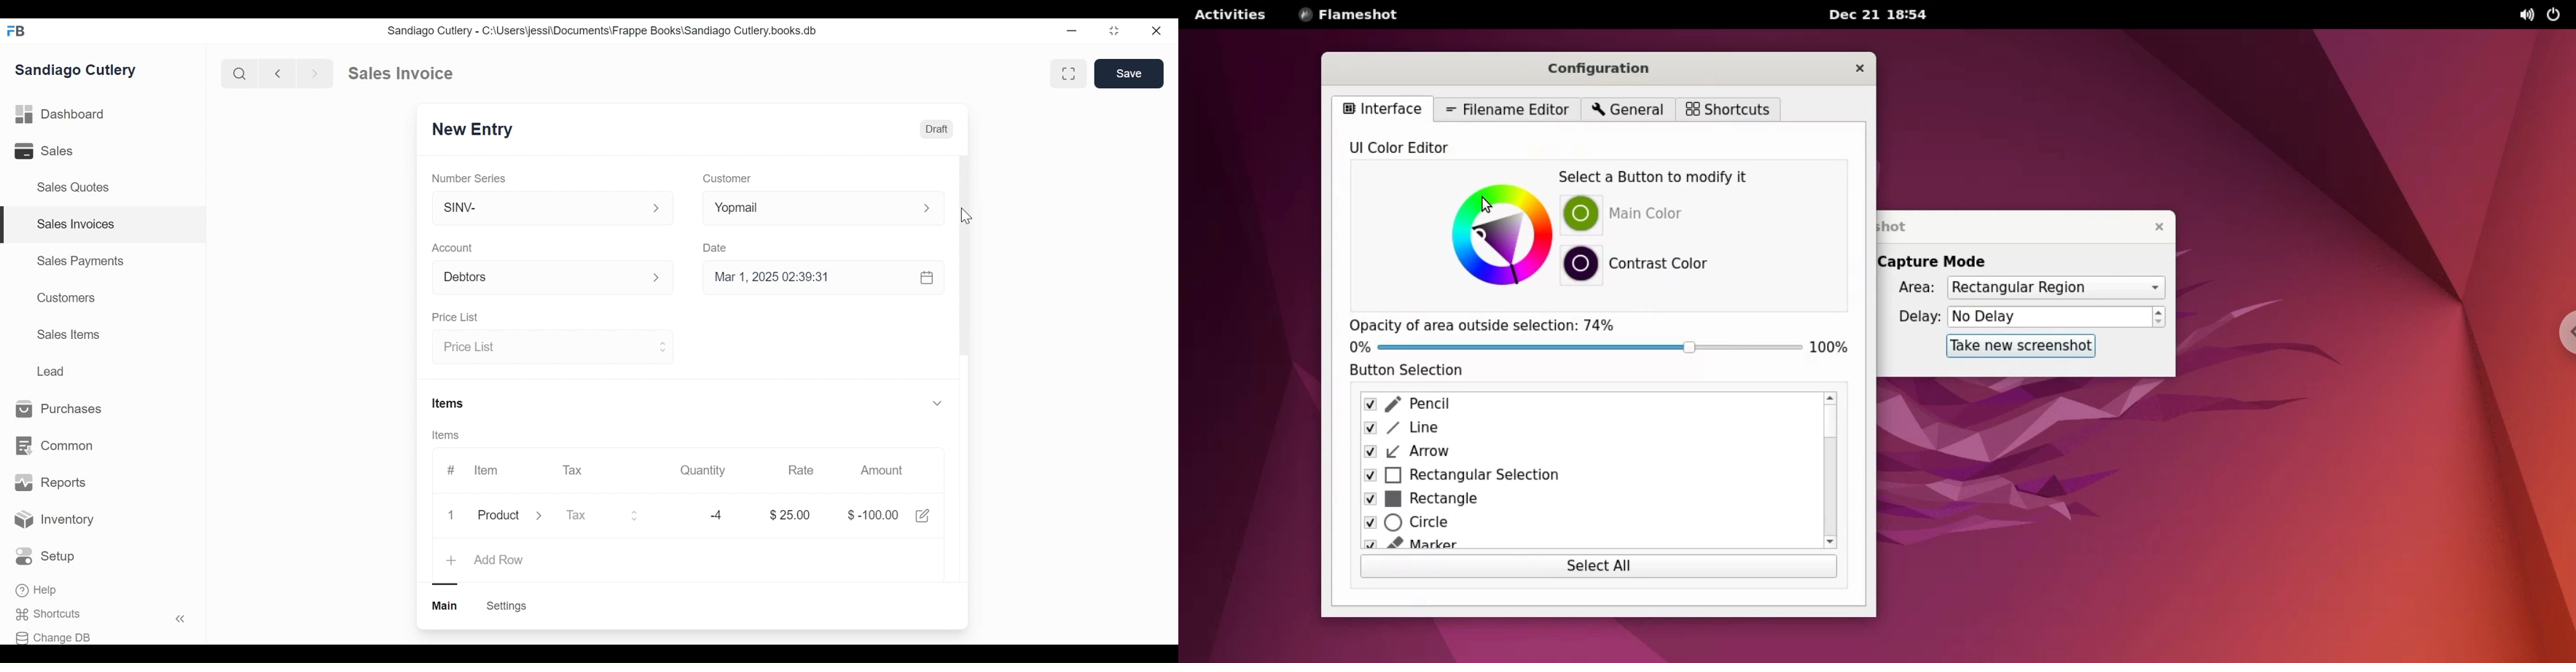 This screenshot has height=672, width=2576. What do you see at coordinates (1159, 31) in the screenshot?
I see `Close` at bounding box center [1159, 31].